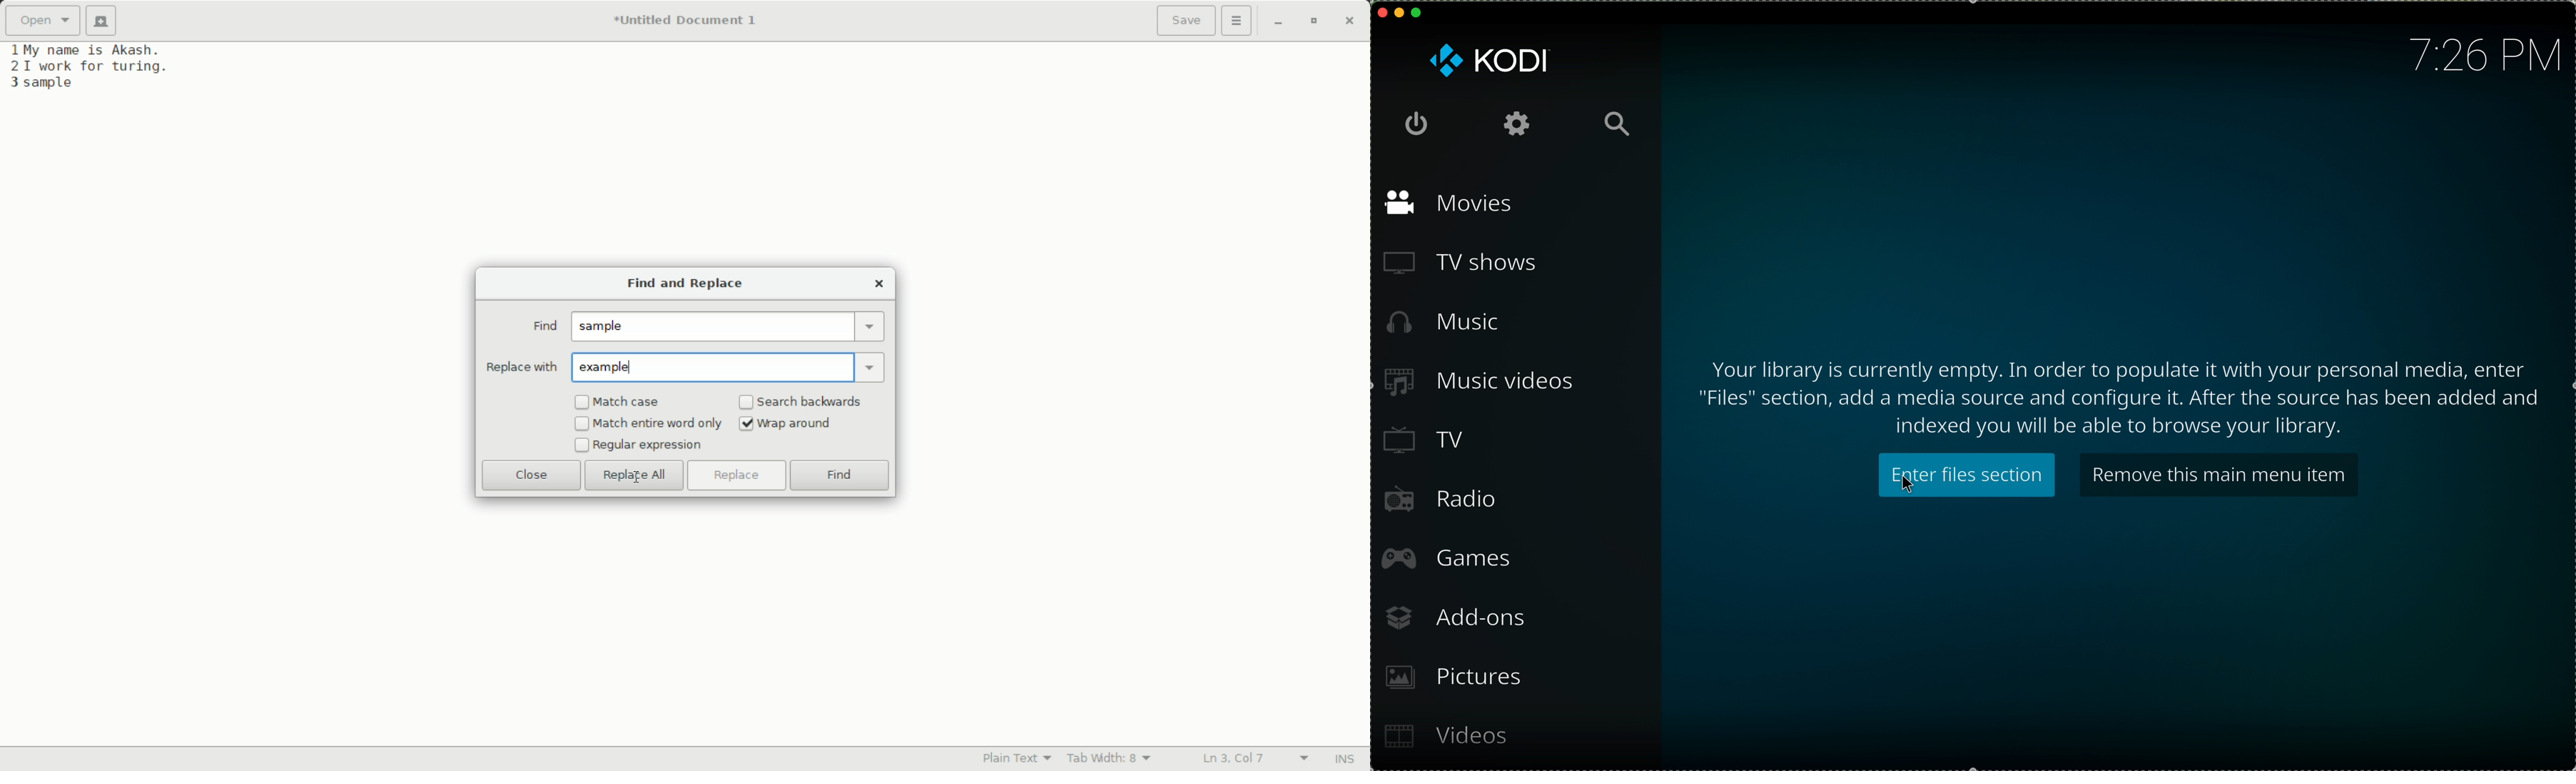 The height and width of the screenshot is (784, 2576). Describe the element at coordinates (629, 403) in the screenshot. I see `match case` at that location.